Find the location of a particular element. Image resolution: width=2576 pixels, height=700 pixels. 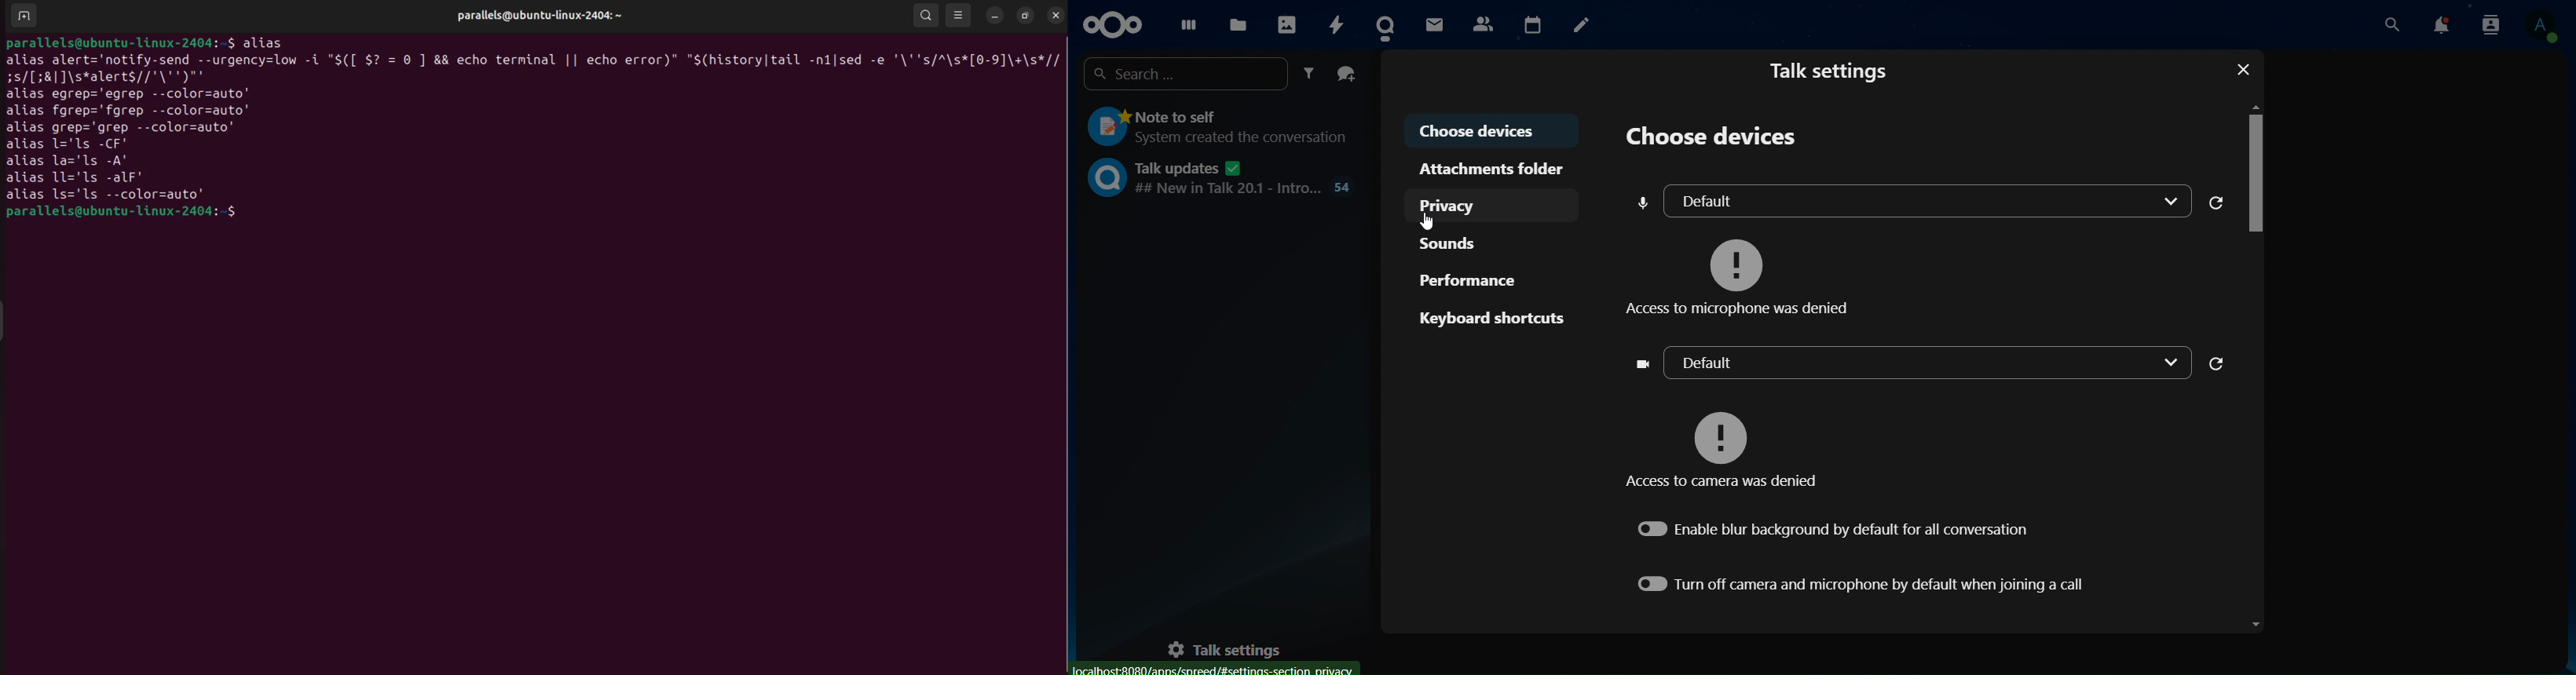

default is located at coordinates (1912, 201).